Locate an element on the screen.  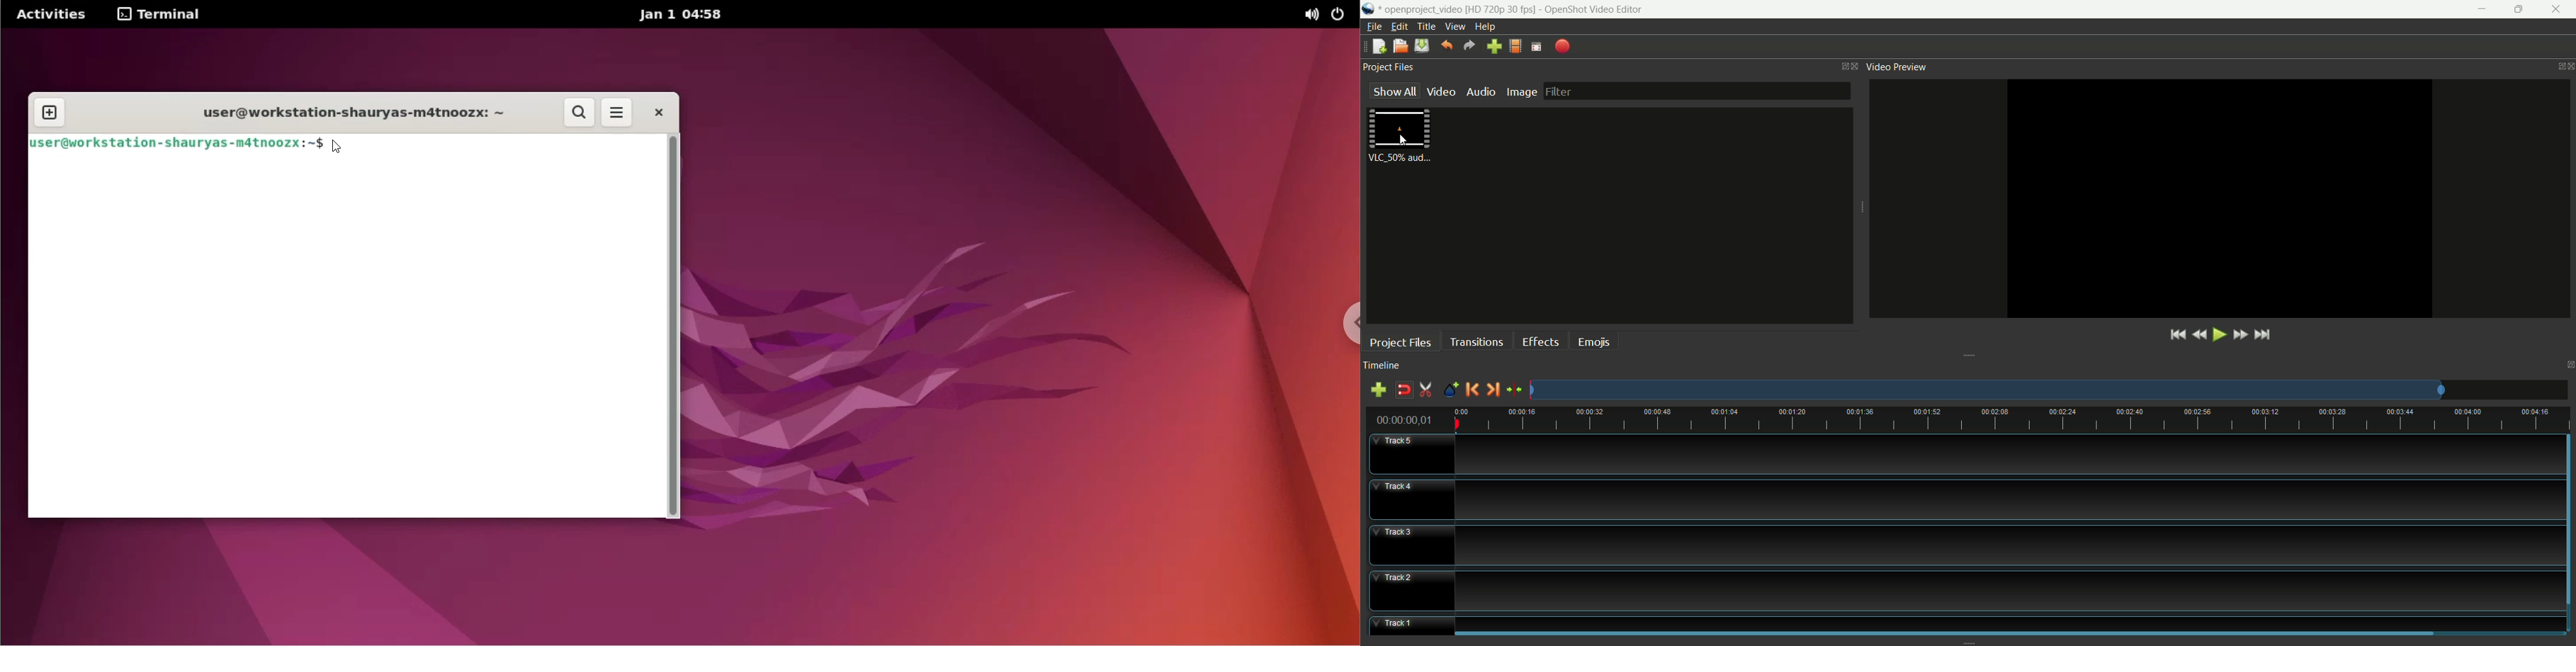
undo is located at coordinates (1445, 45).